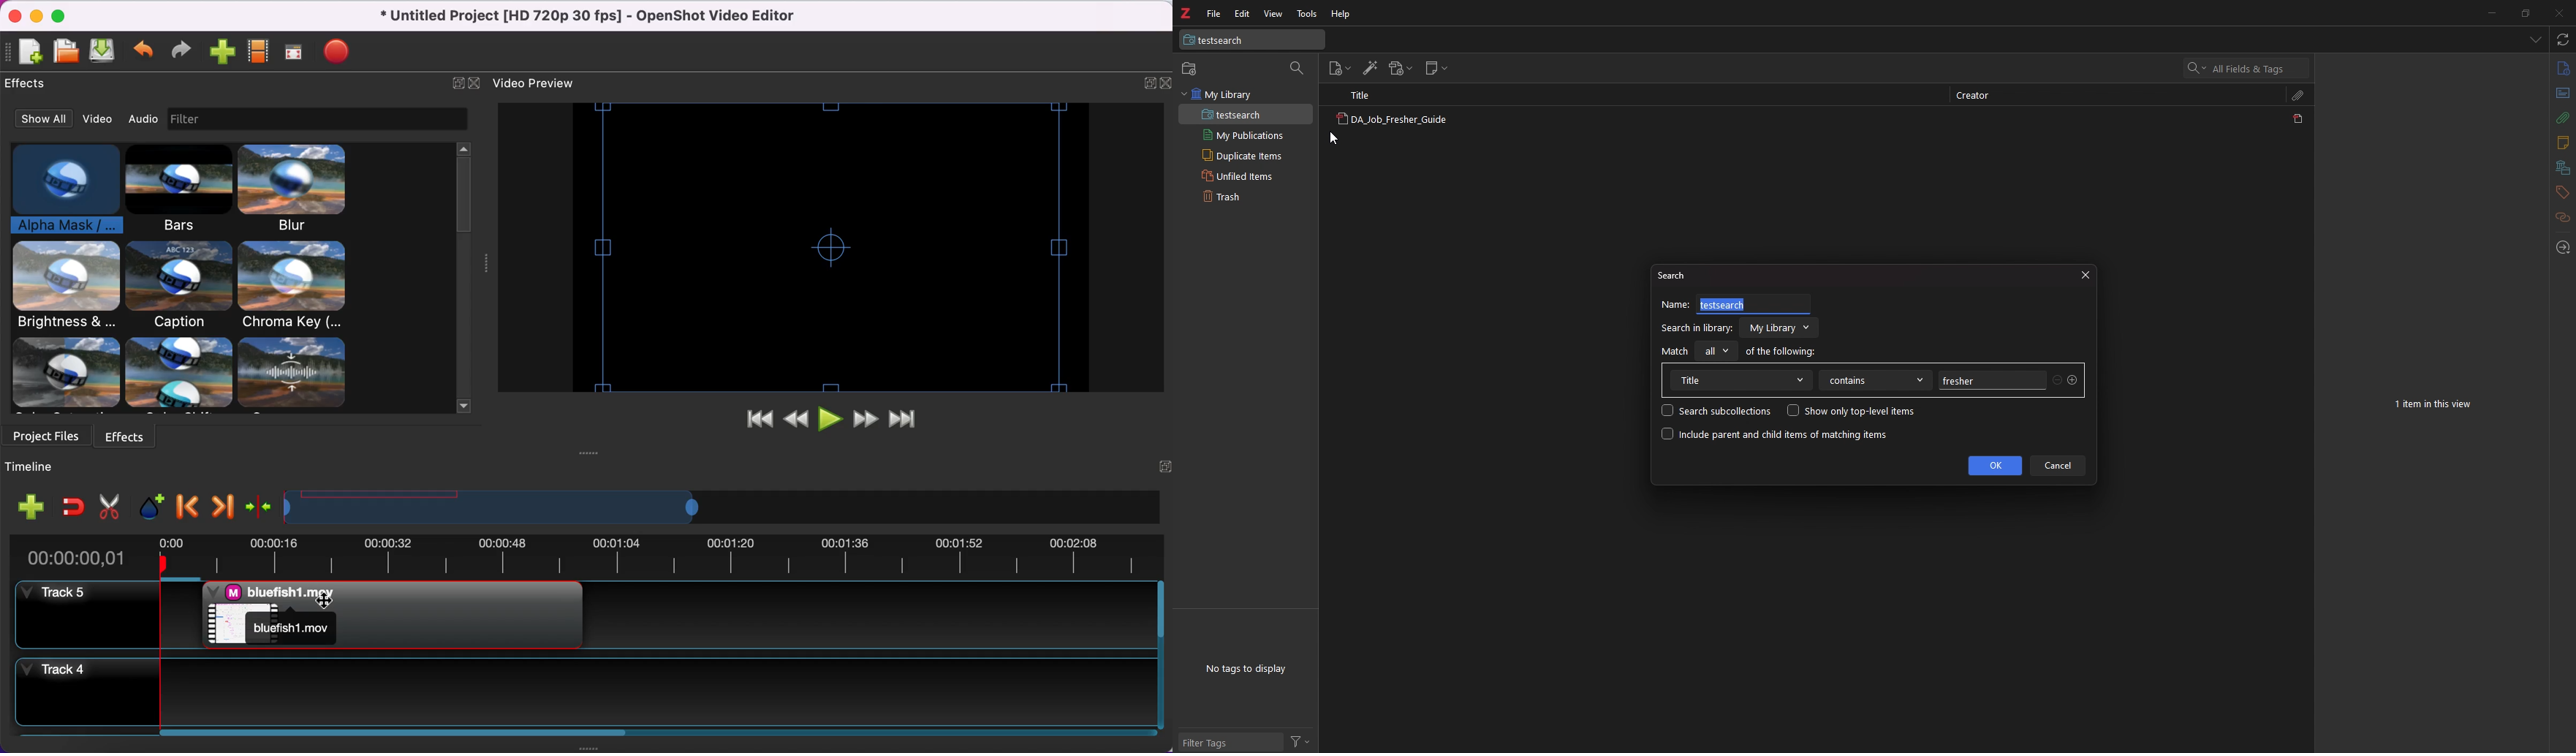  Describe the element at coordinates (297, 189) in the screenshot. I see `blur` at that location.